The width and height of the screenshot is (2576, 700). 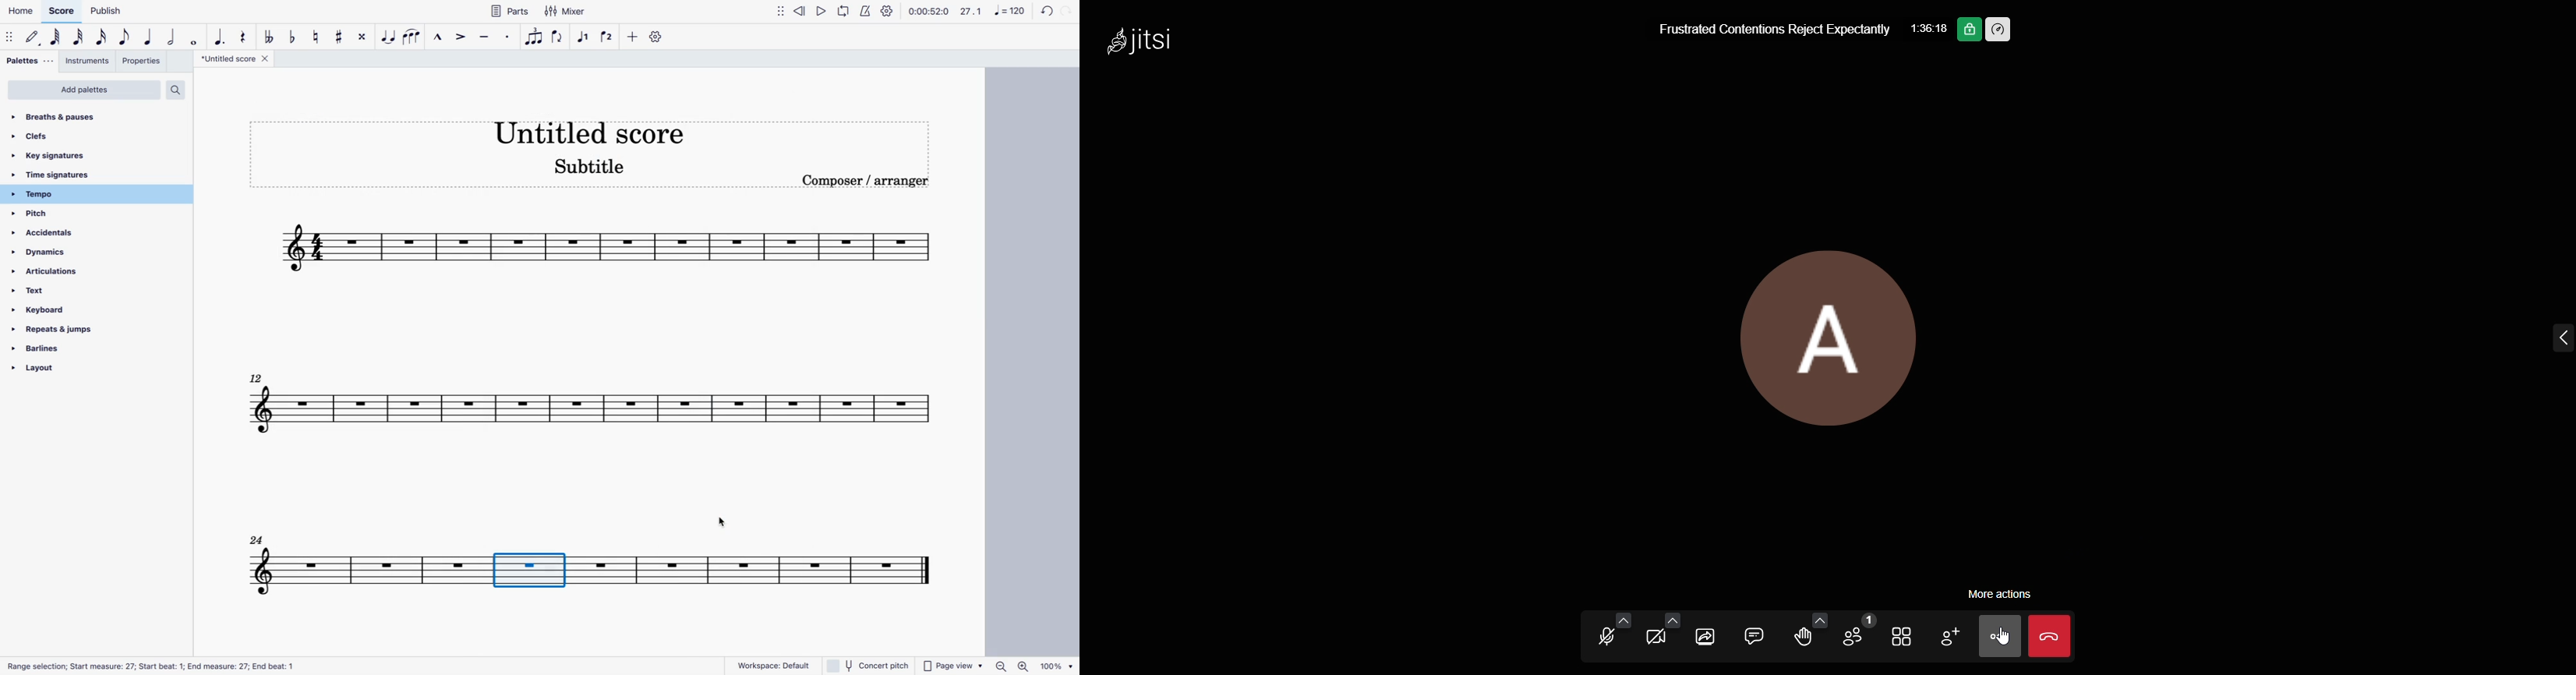 I want to click on score, so click(x=591, y=415).